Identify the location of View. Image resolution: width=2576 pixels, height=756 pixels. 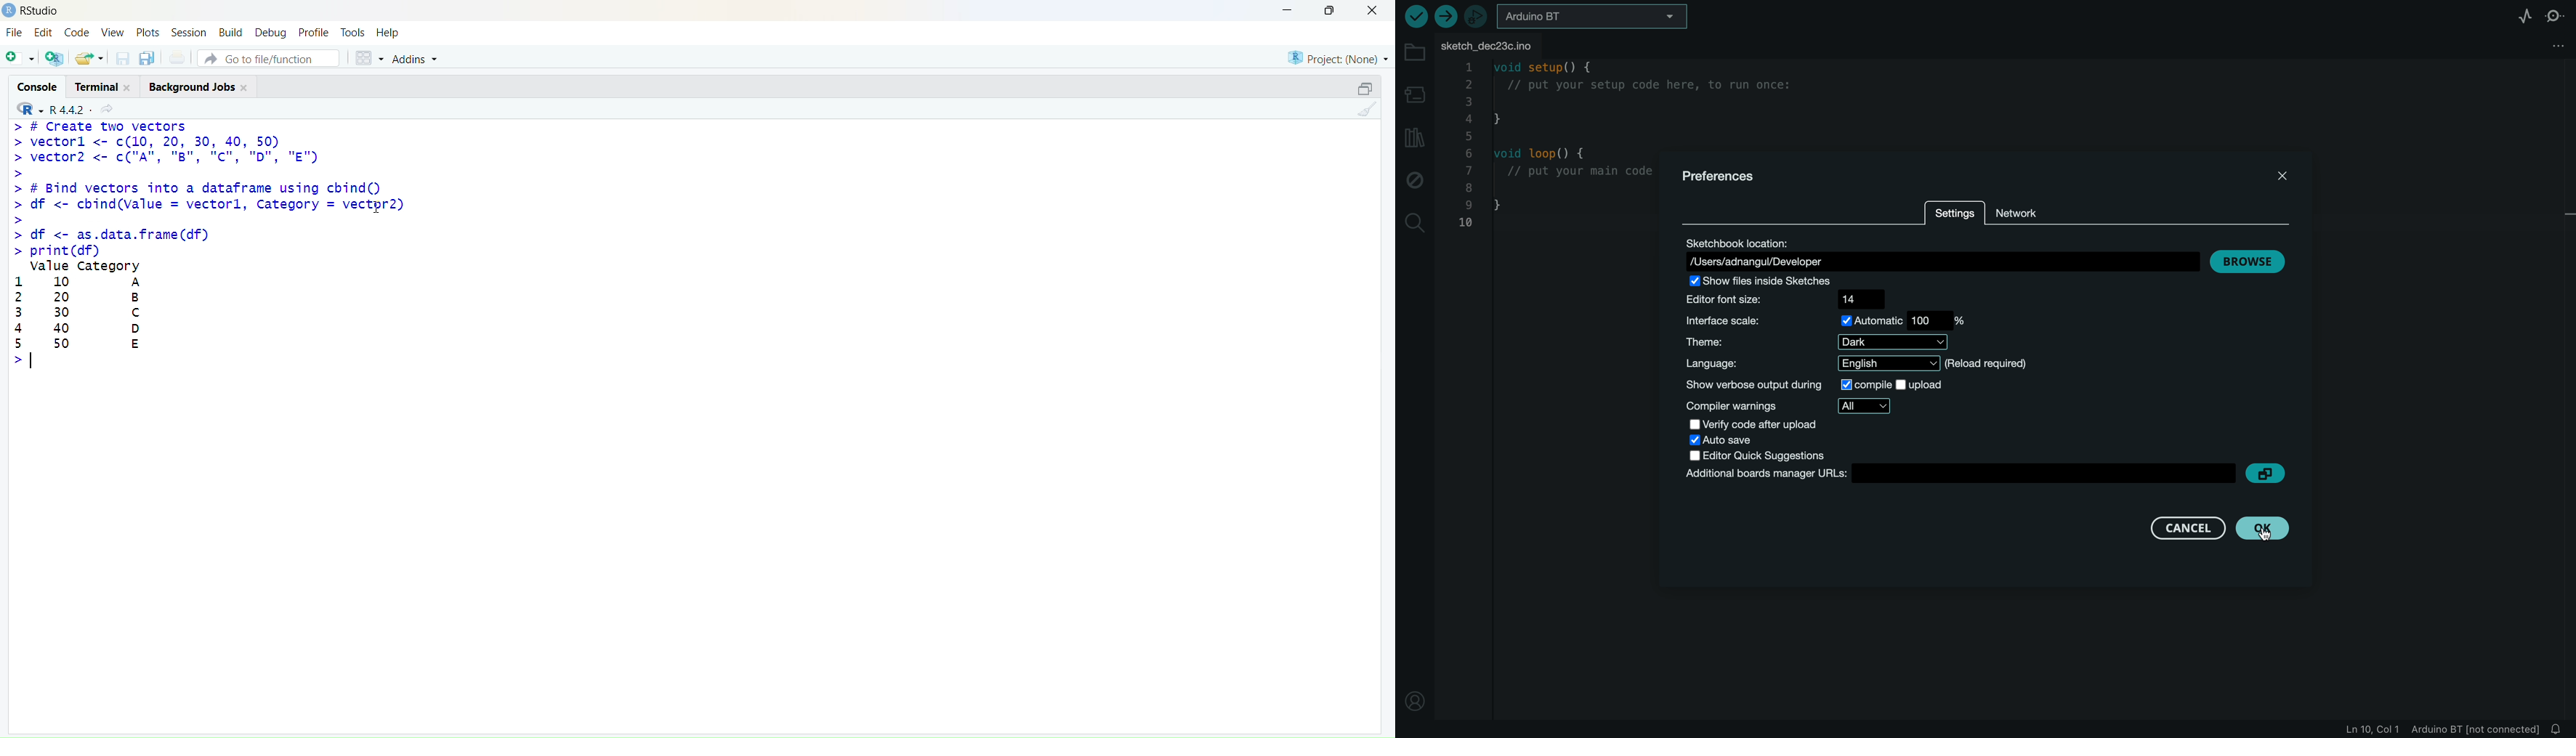
(112, 32).